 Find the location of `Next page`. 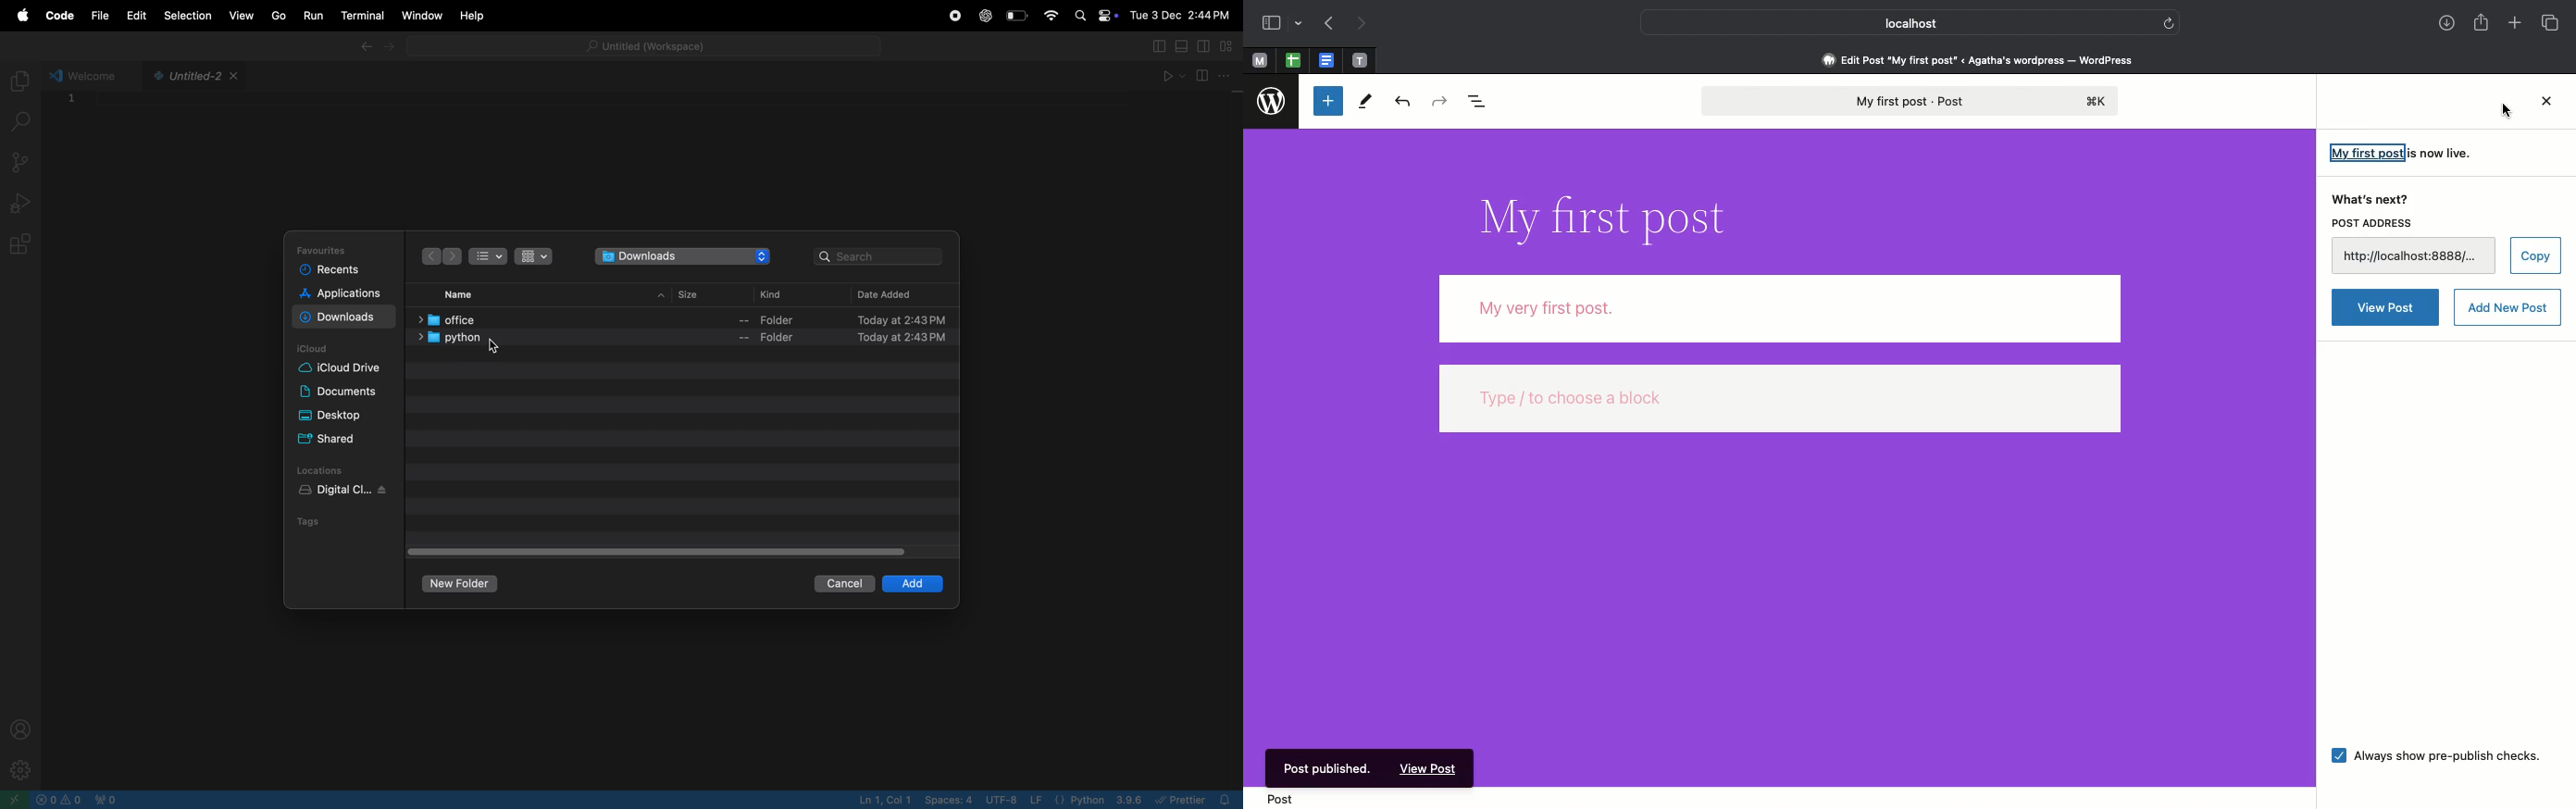

Next page is located at coordinates (1367, 24).